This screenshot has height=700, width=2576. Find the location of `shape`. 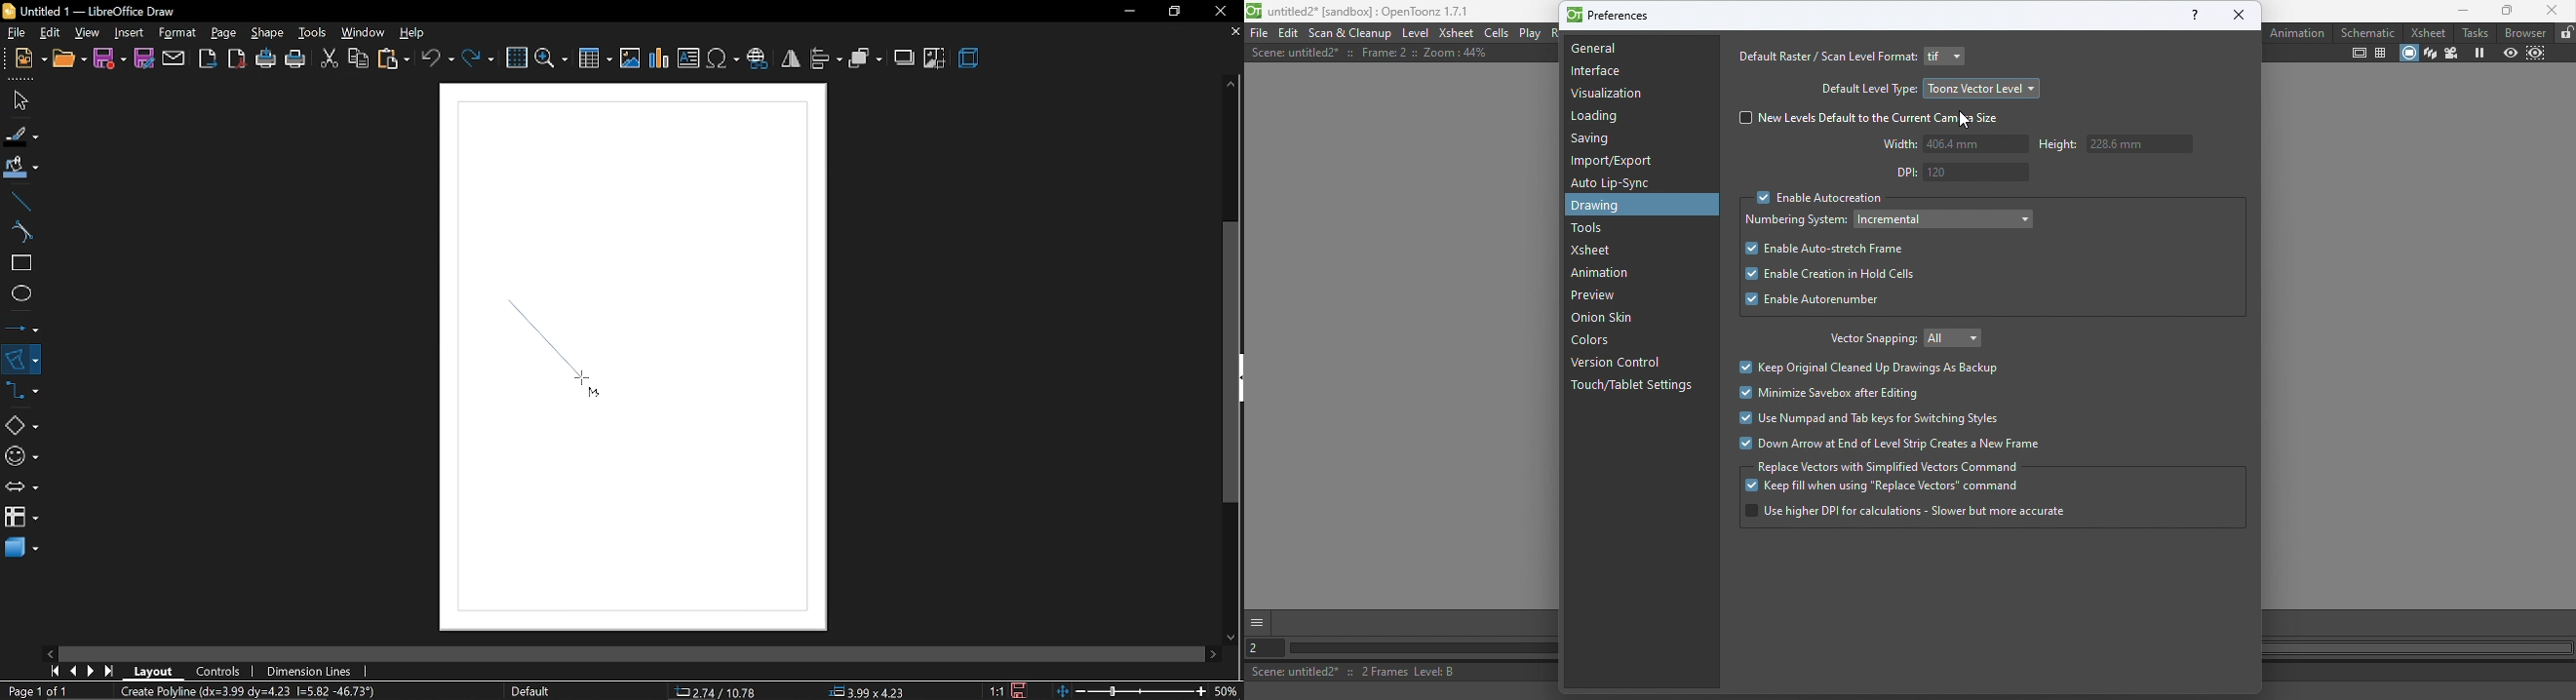

shape is located at coordinates (267, 36).